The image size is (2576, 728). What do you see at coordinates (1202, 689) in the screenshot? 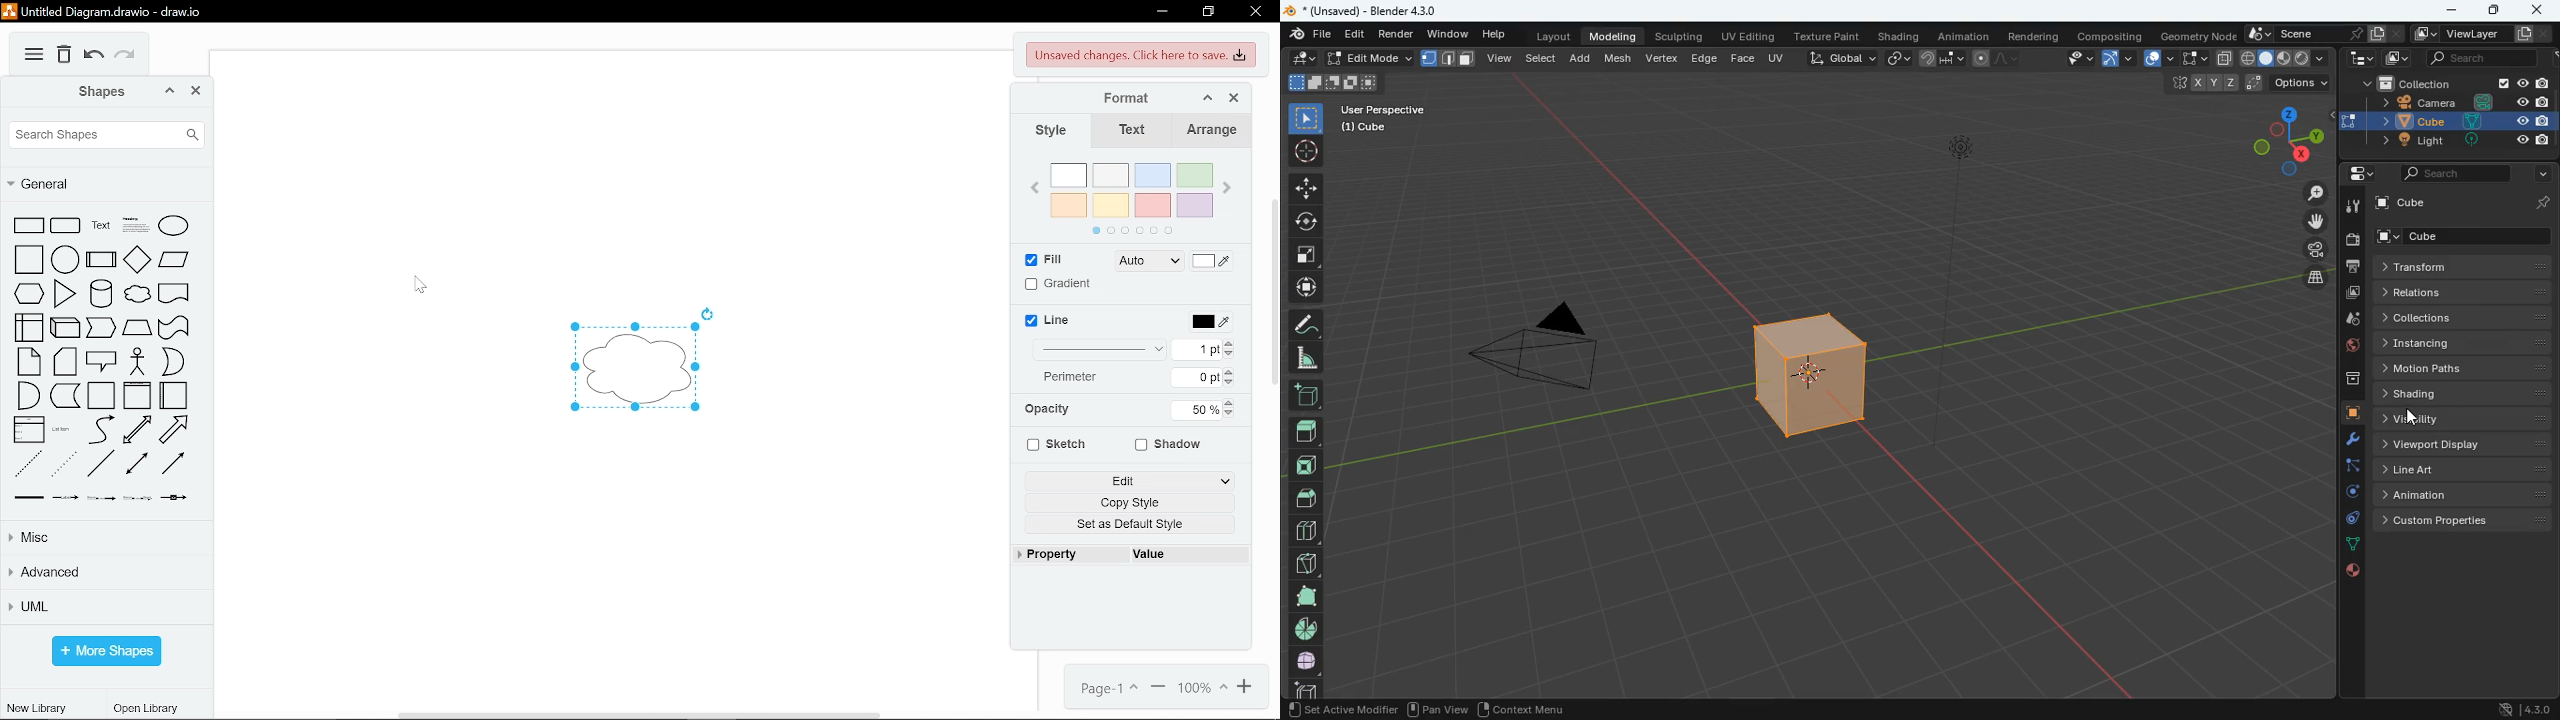
I see `current zoom` at bounding box center [1202, 689].